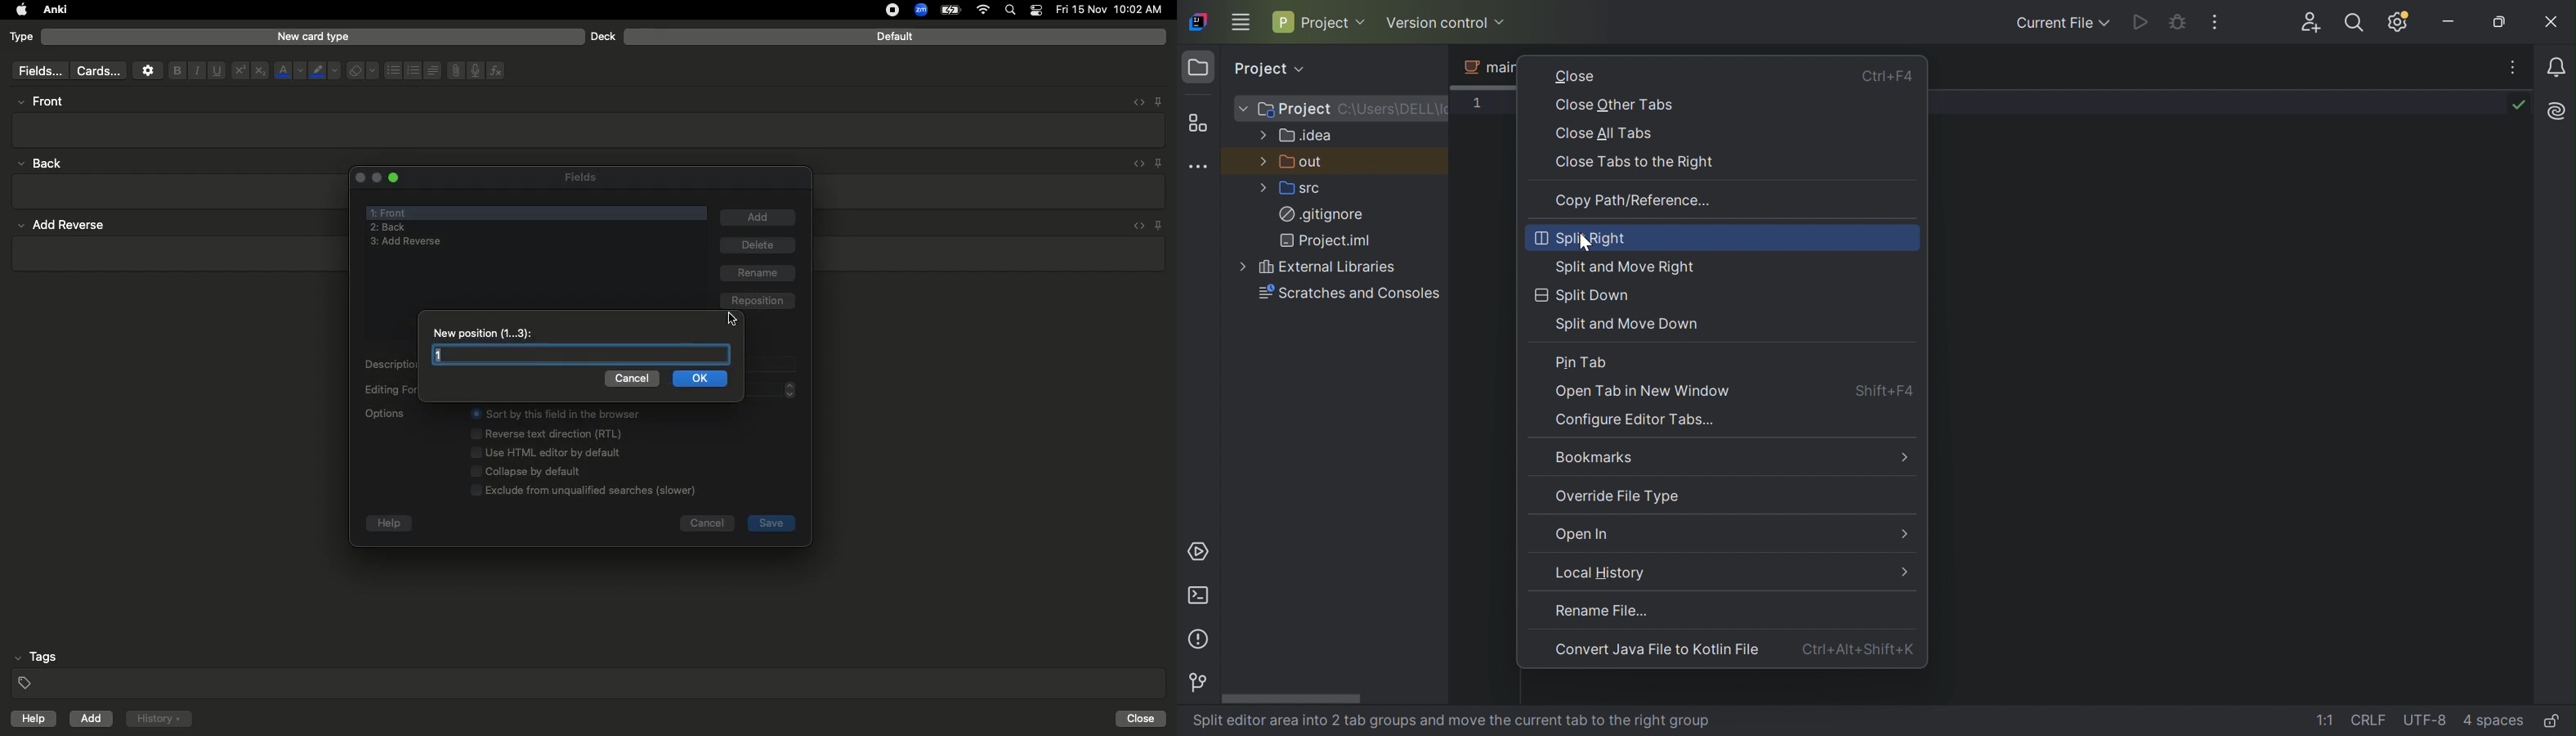 This screenshot has width=2576, height=756. What do you see at coordinates (216, 71) in the screenshot?
I see `Underline` at bounding box center [216, 71].